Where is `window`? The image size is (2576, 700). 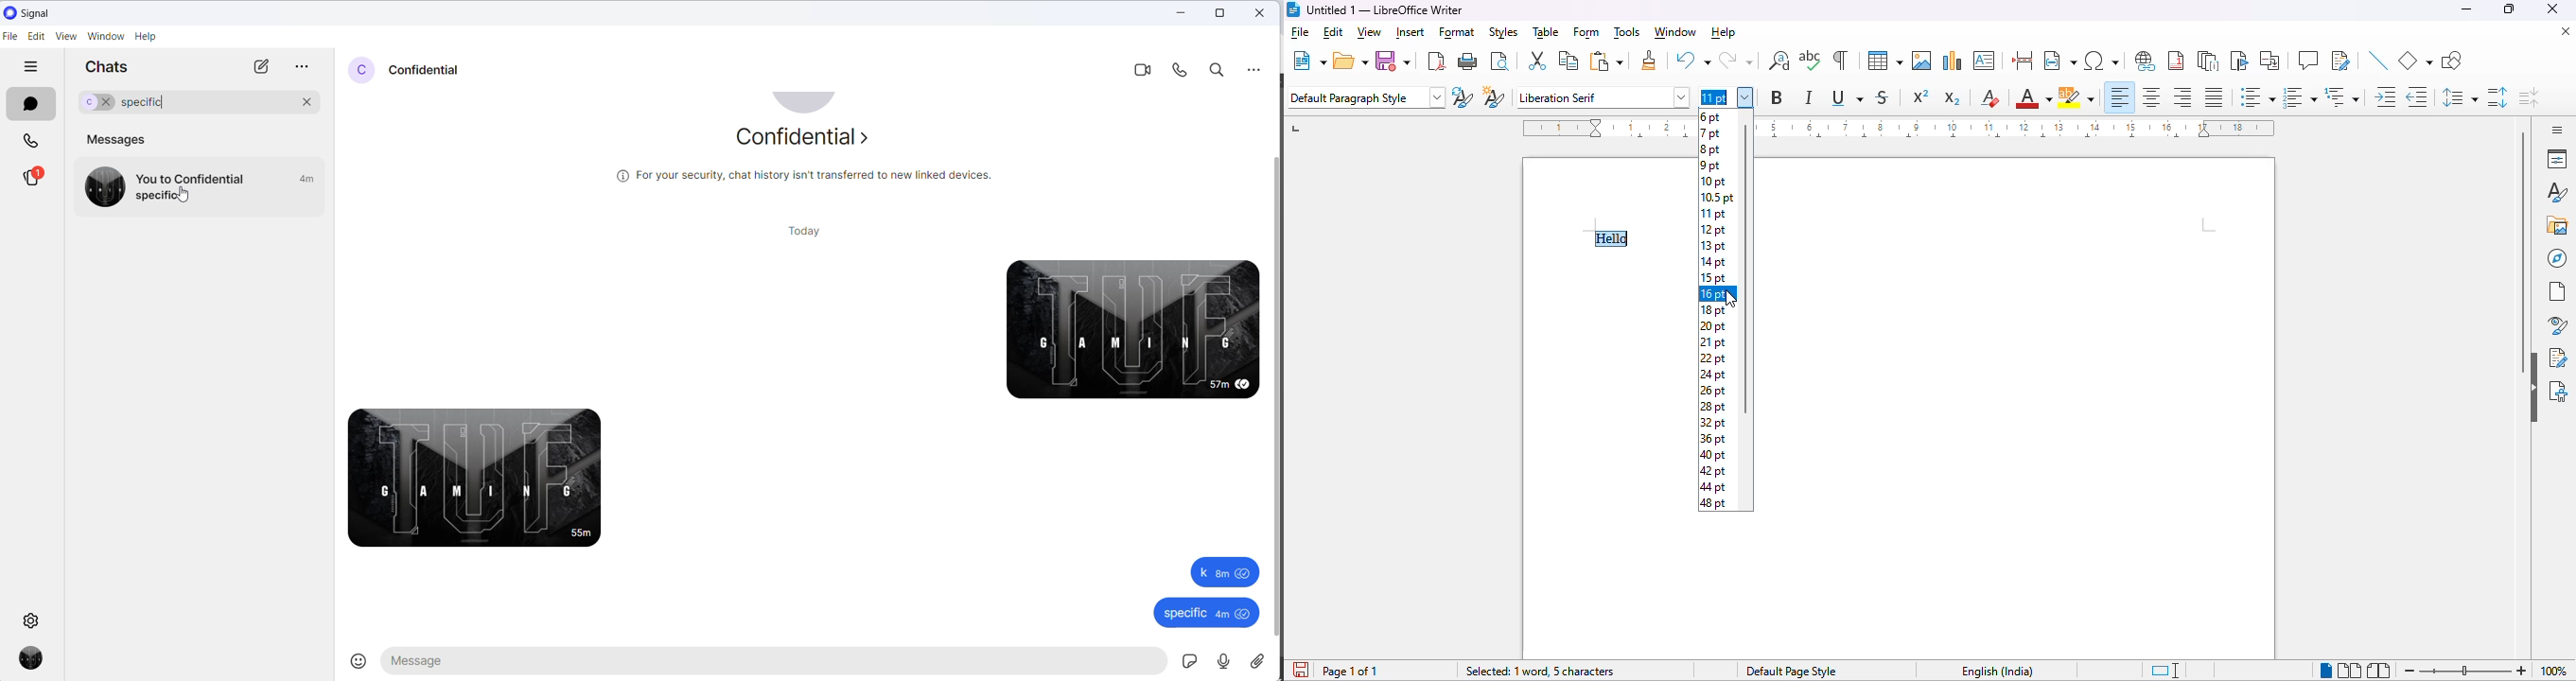
window is located at coordinates (109, 38).